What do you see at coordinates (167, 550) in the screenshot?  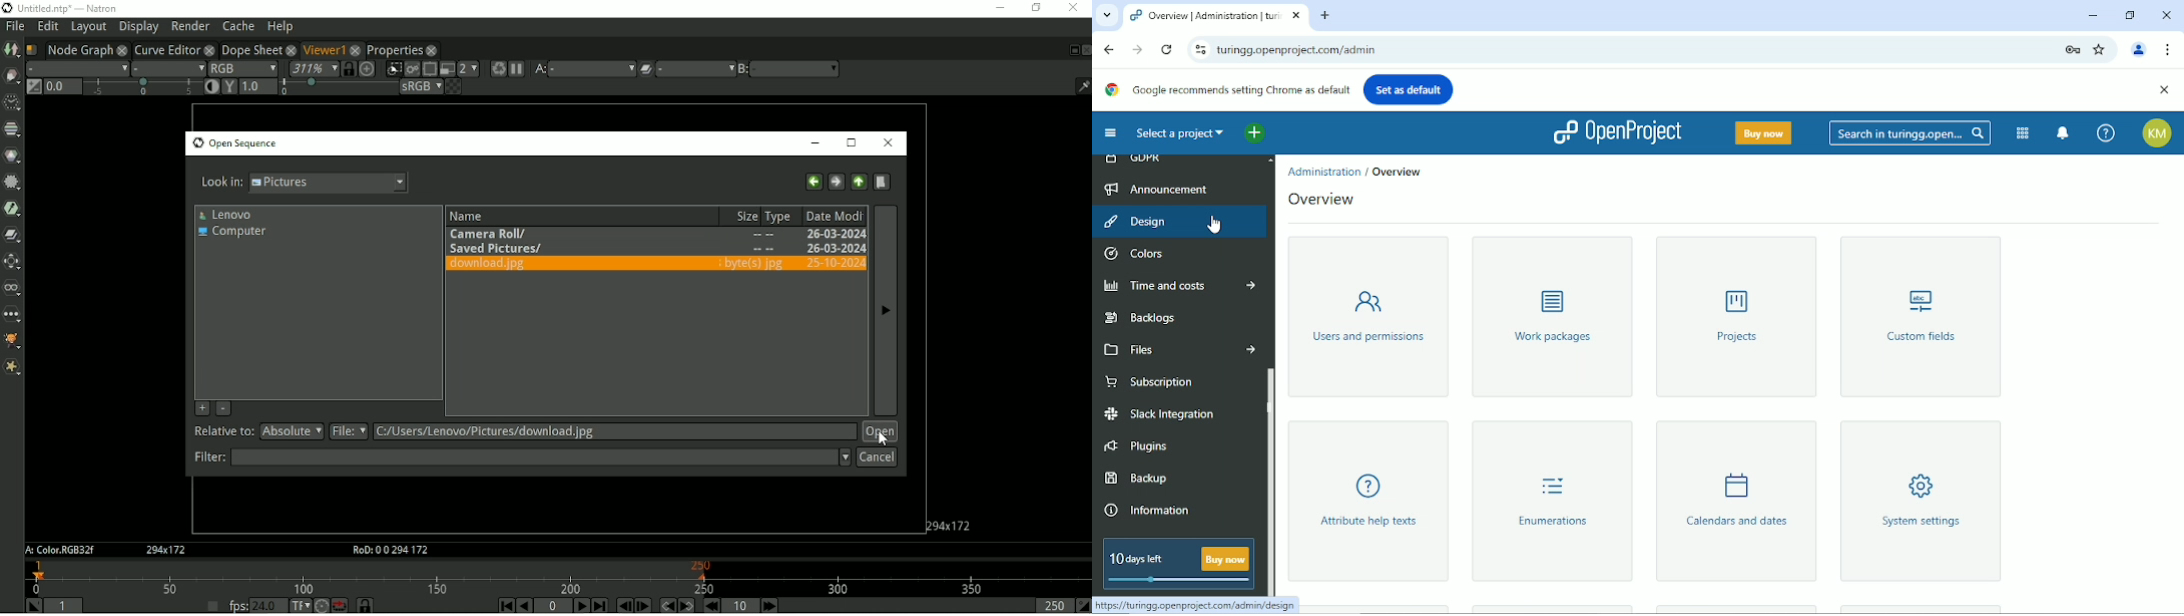 I see `Aspect` at bounding box center [167, 550].